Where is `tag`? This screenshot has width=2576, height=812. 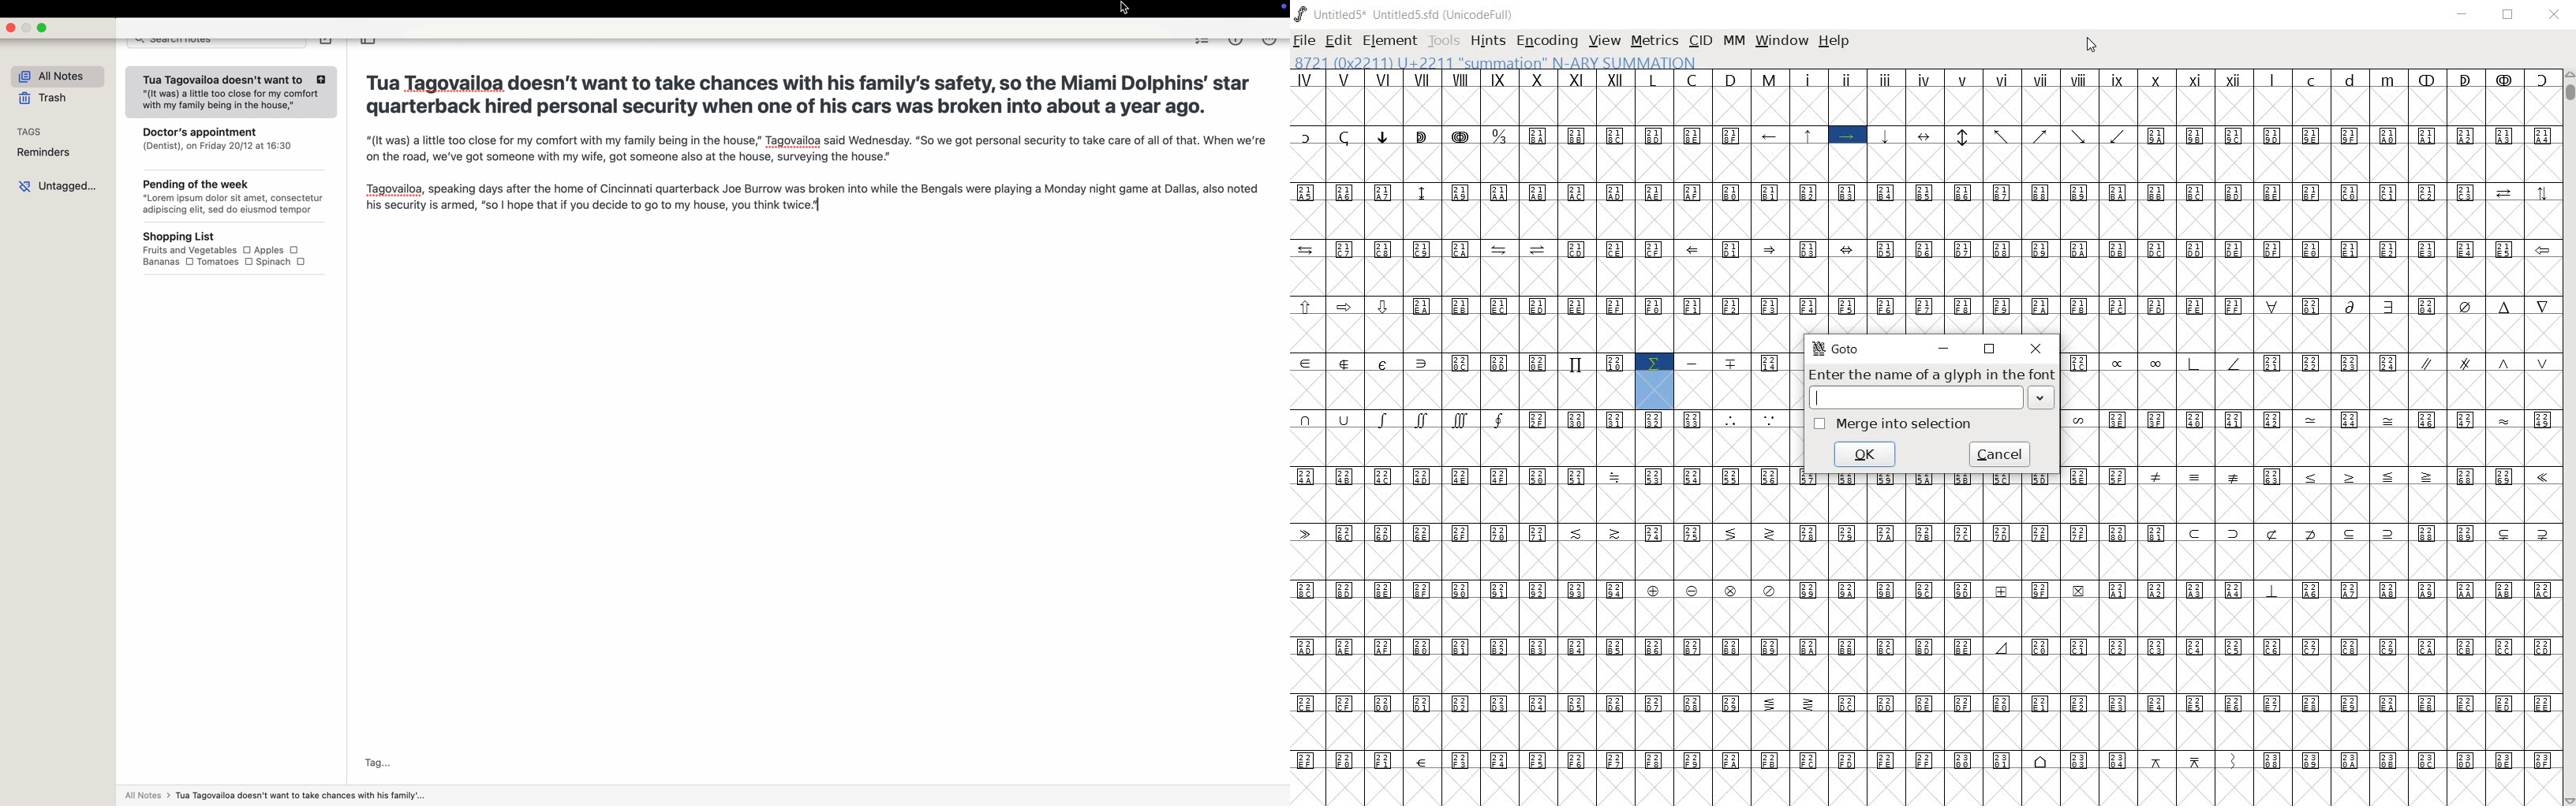 tag is located at coordinates (381, 762).